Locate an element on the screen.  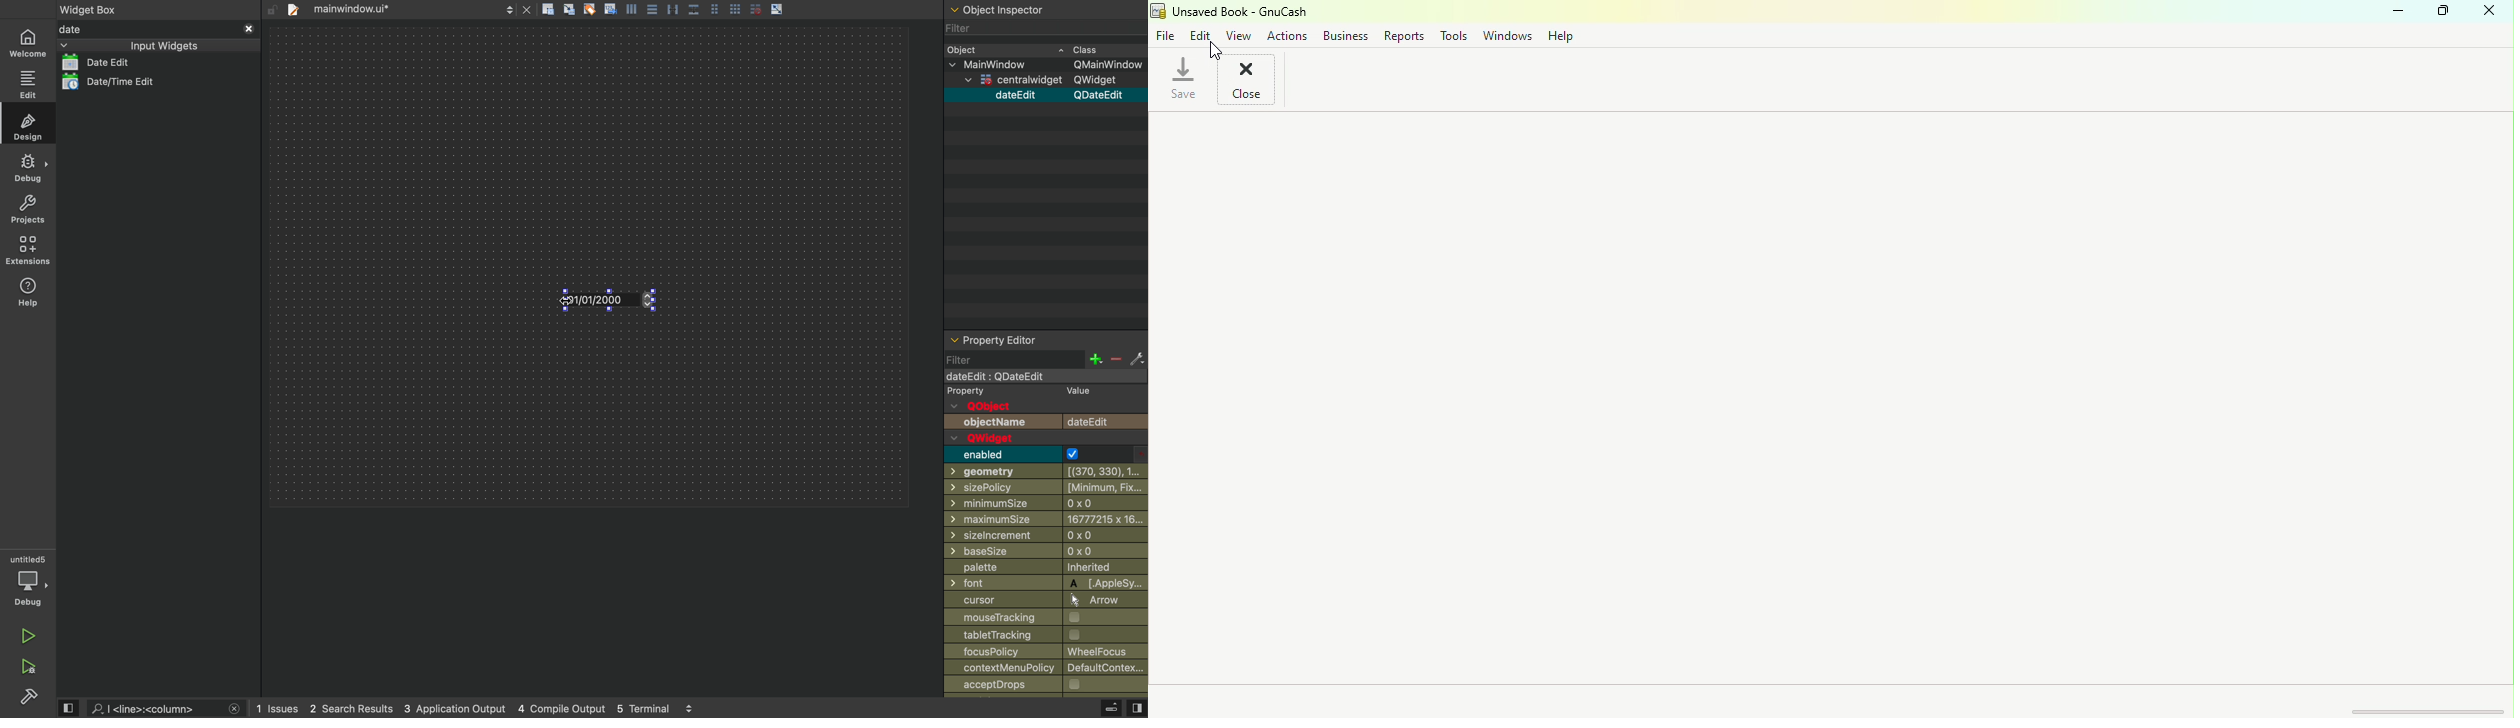
property is located at coordinates (1026, 391).